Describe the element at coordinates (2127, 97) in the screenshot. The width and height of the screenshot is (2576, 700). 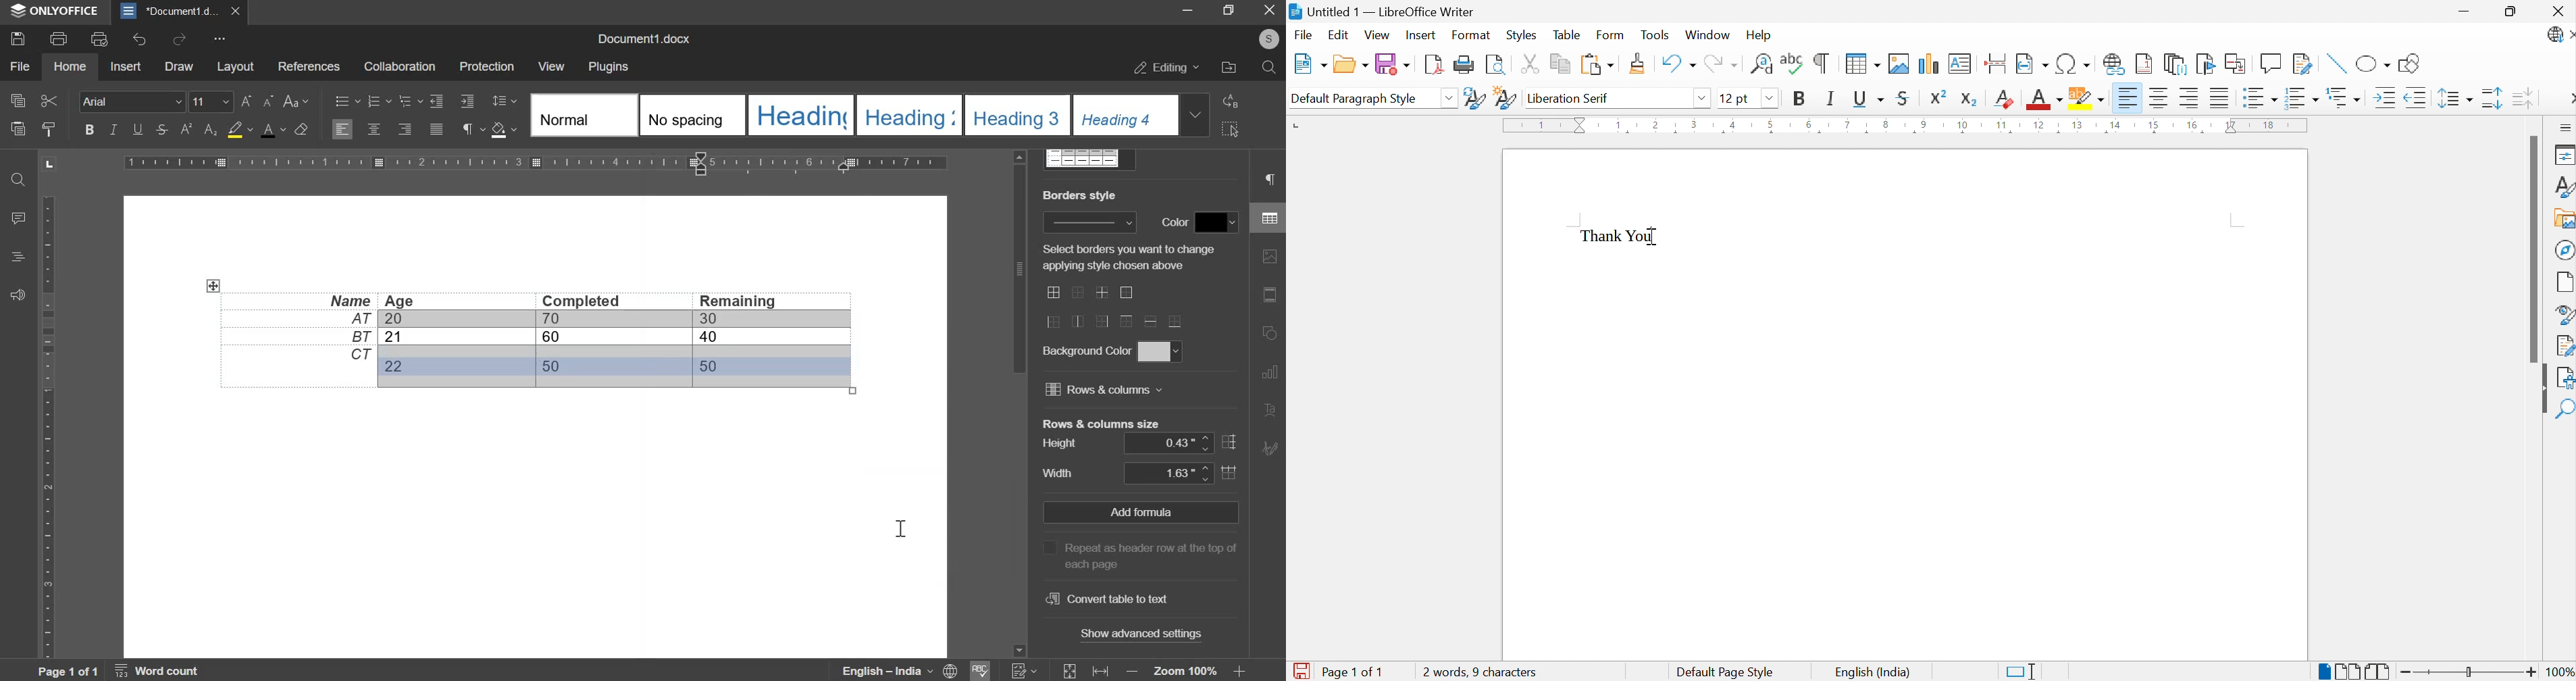
I see `Align Left` at that location.